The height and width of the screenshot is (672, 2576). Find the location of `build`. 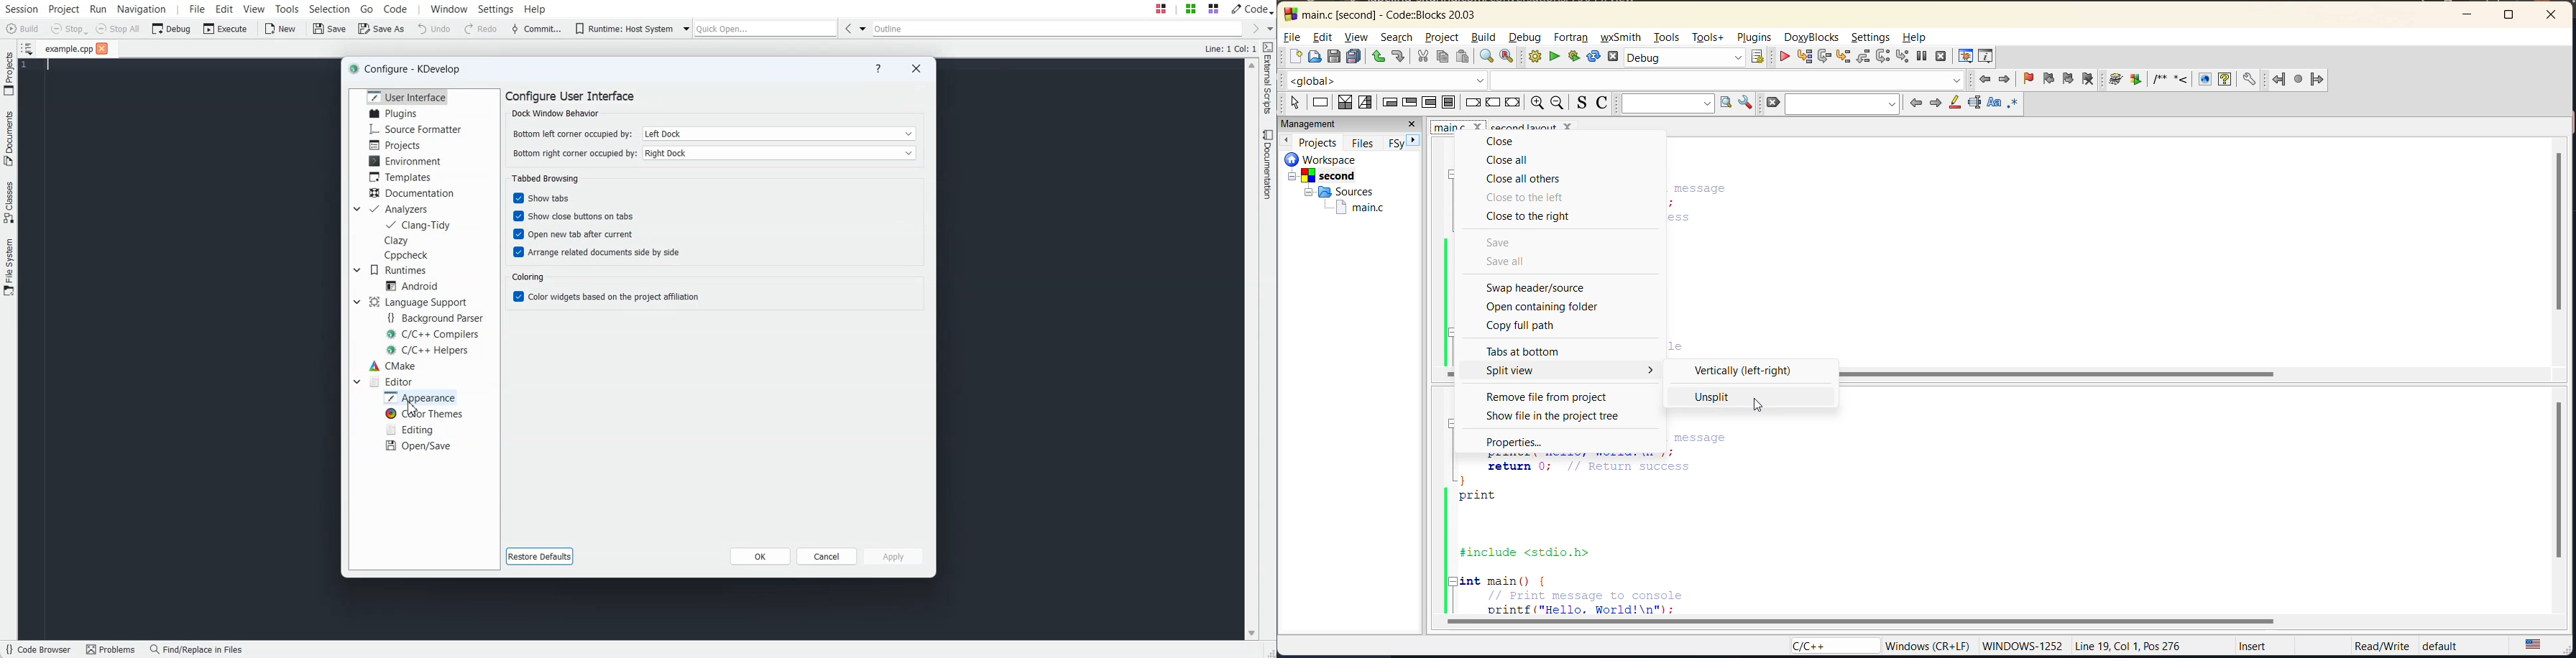

build is located at coordinates (1486, 39).